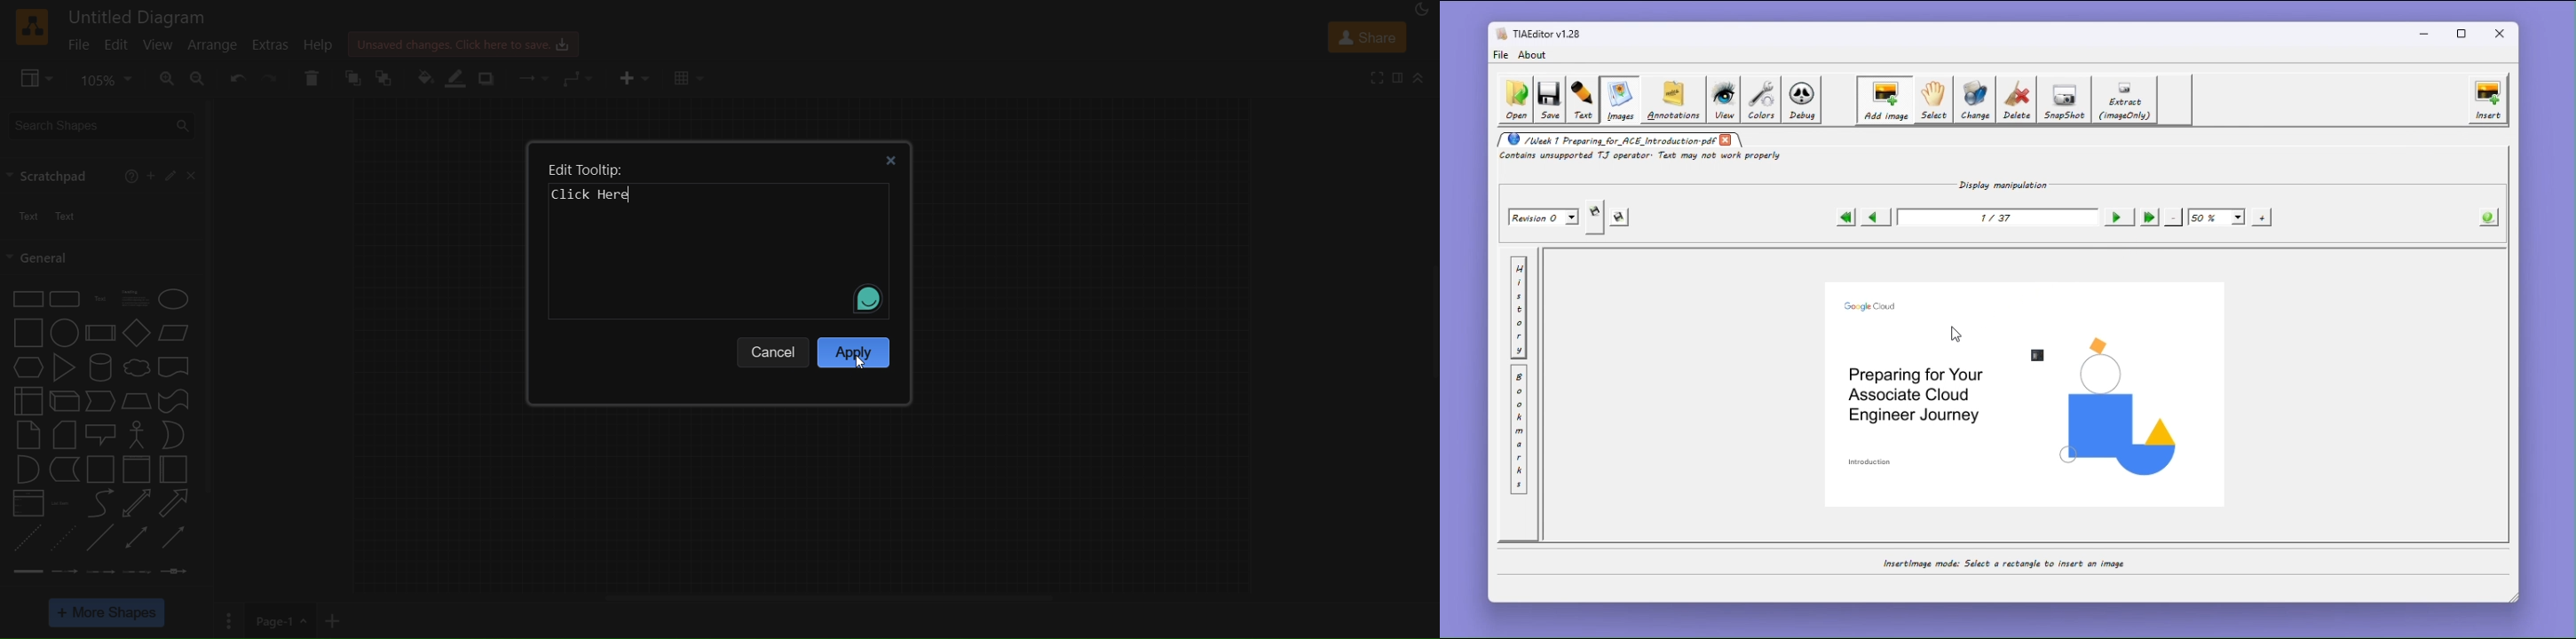 This screenshot has width=2576, height=644. I want to click on cylinder, so click(100, 368).